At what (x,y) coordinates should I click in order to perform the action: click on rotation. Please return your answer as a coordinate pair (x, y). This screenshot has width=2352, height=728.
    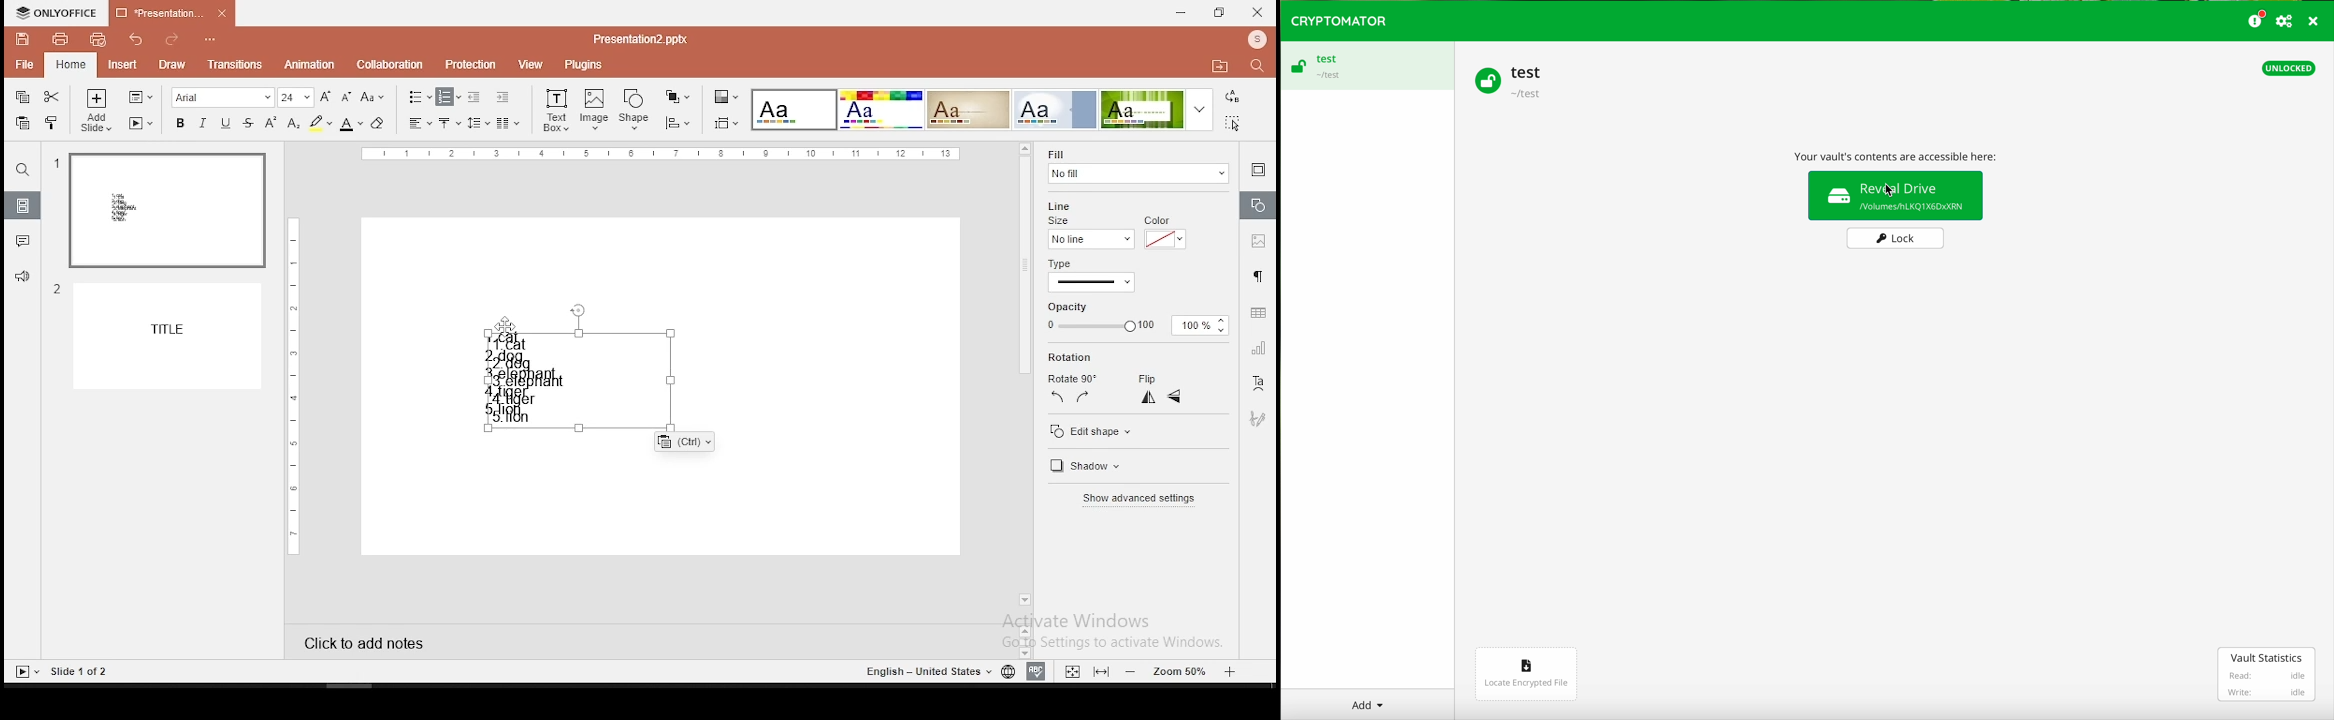
    Looking at the image, I should click on (1072, 357).